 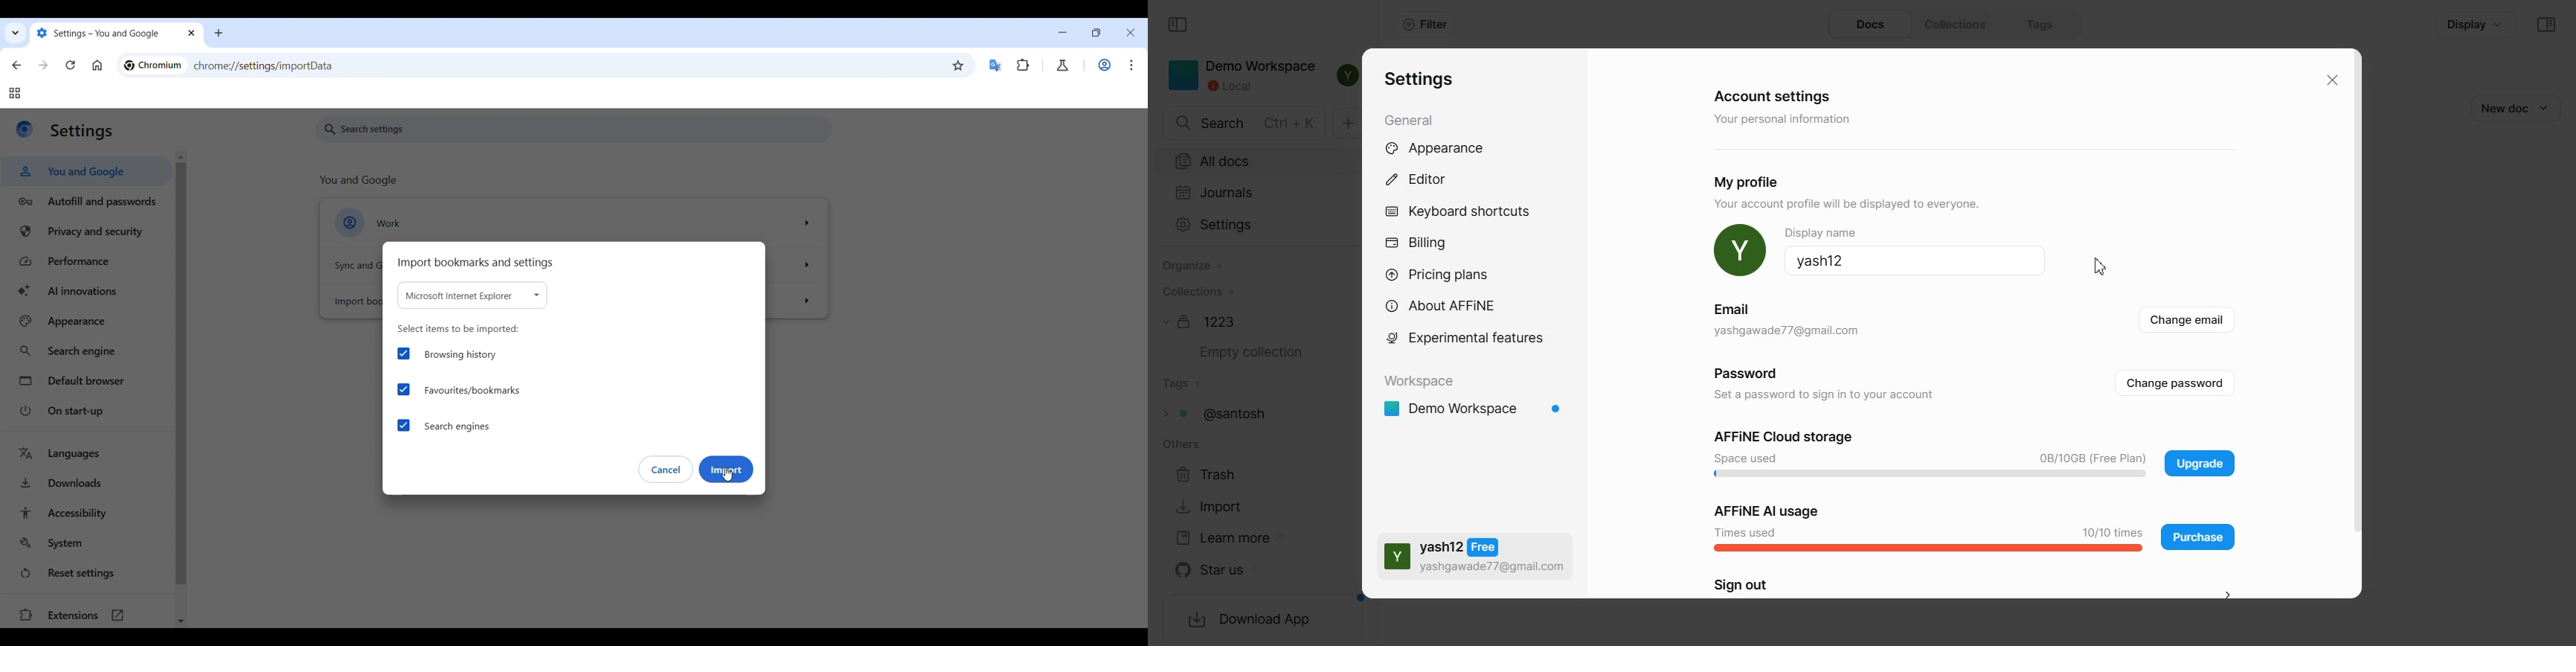 I want to click on Import, so click(x=1216, y=506).